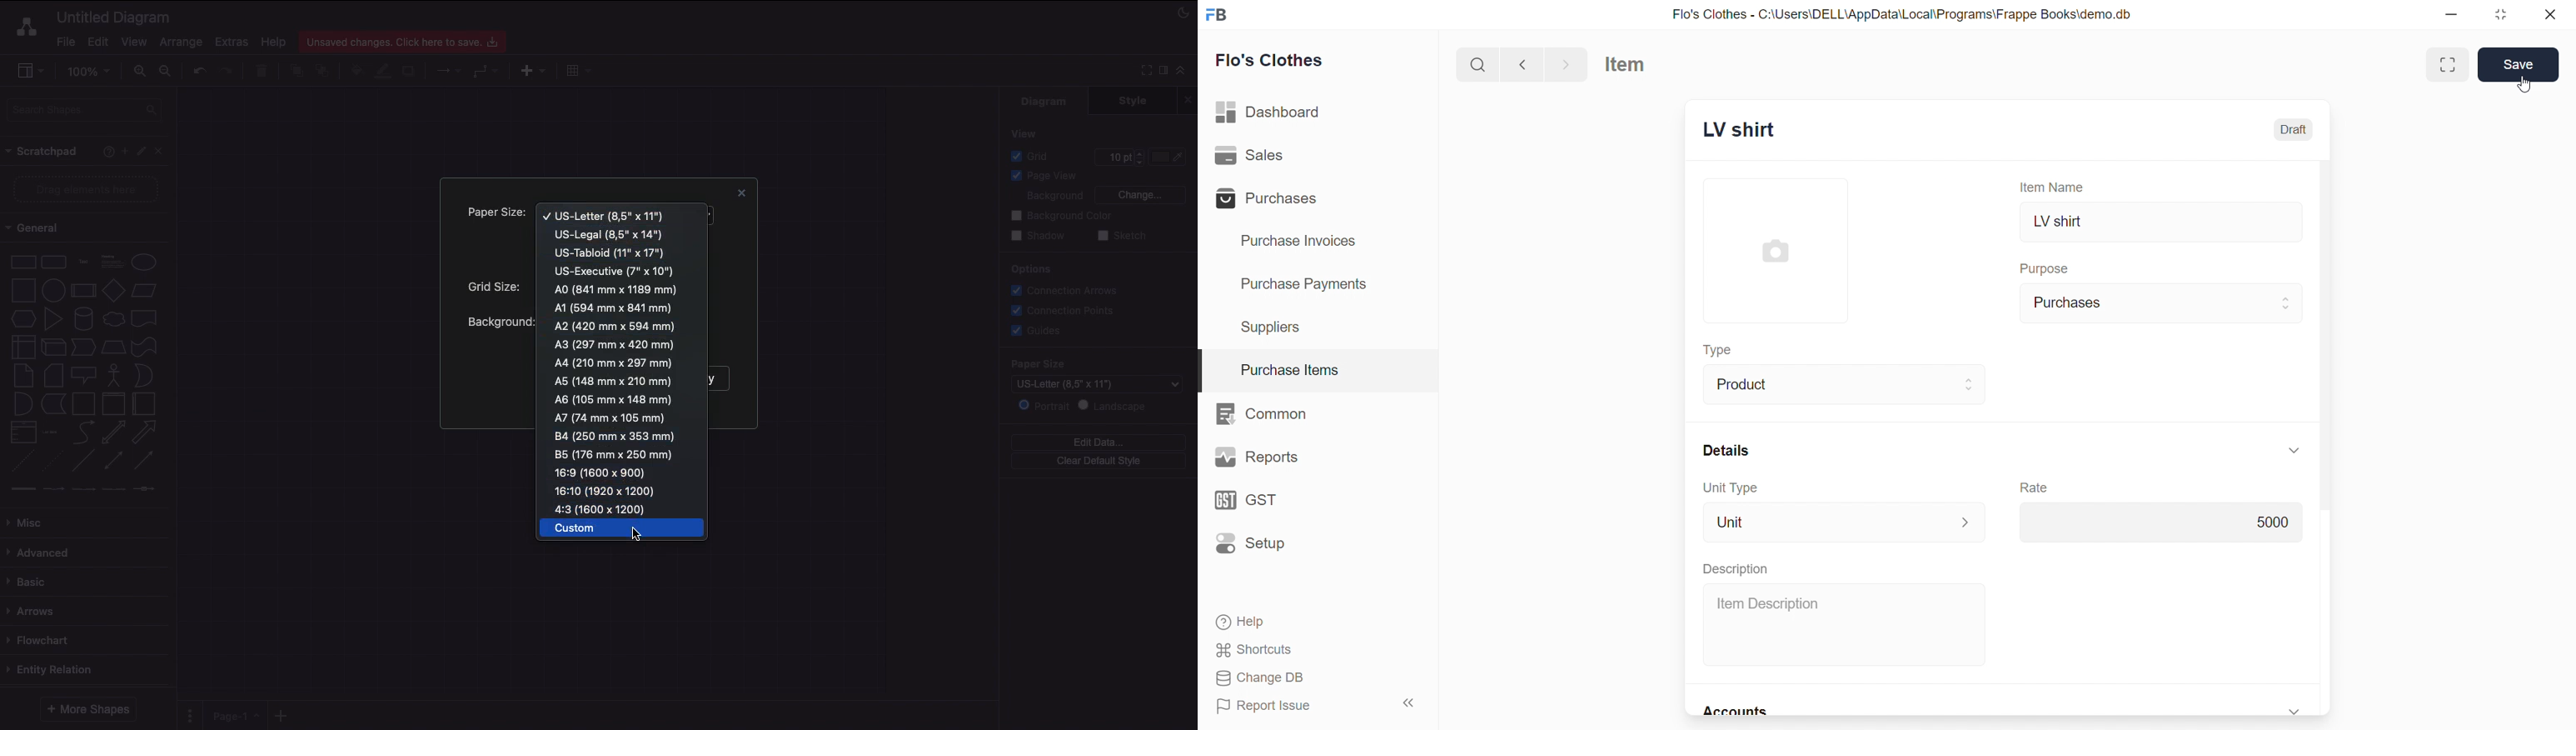  What do you see at coordinates (2519, 65) in the screenshot?
I see `Save` at bounding box center [2519, 65].